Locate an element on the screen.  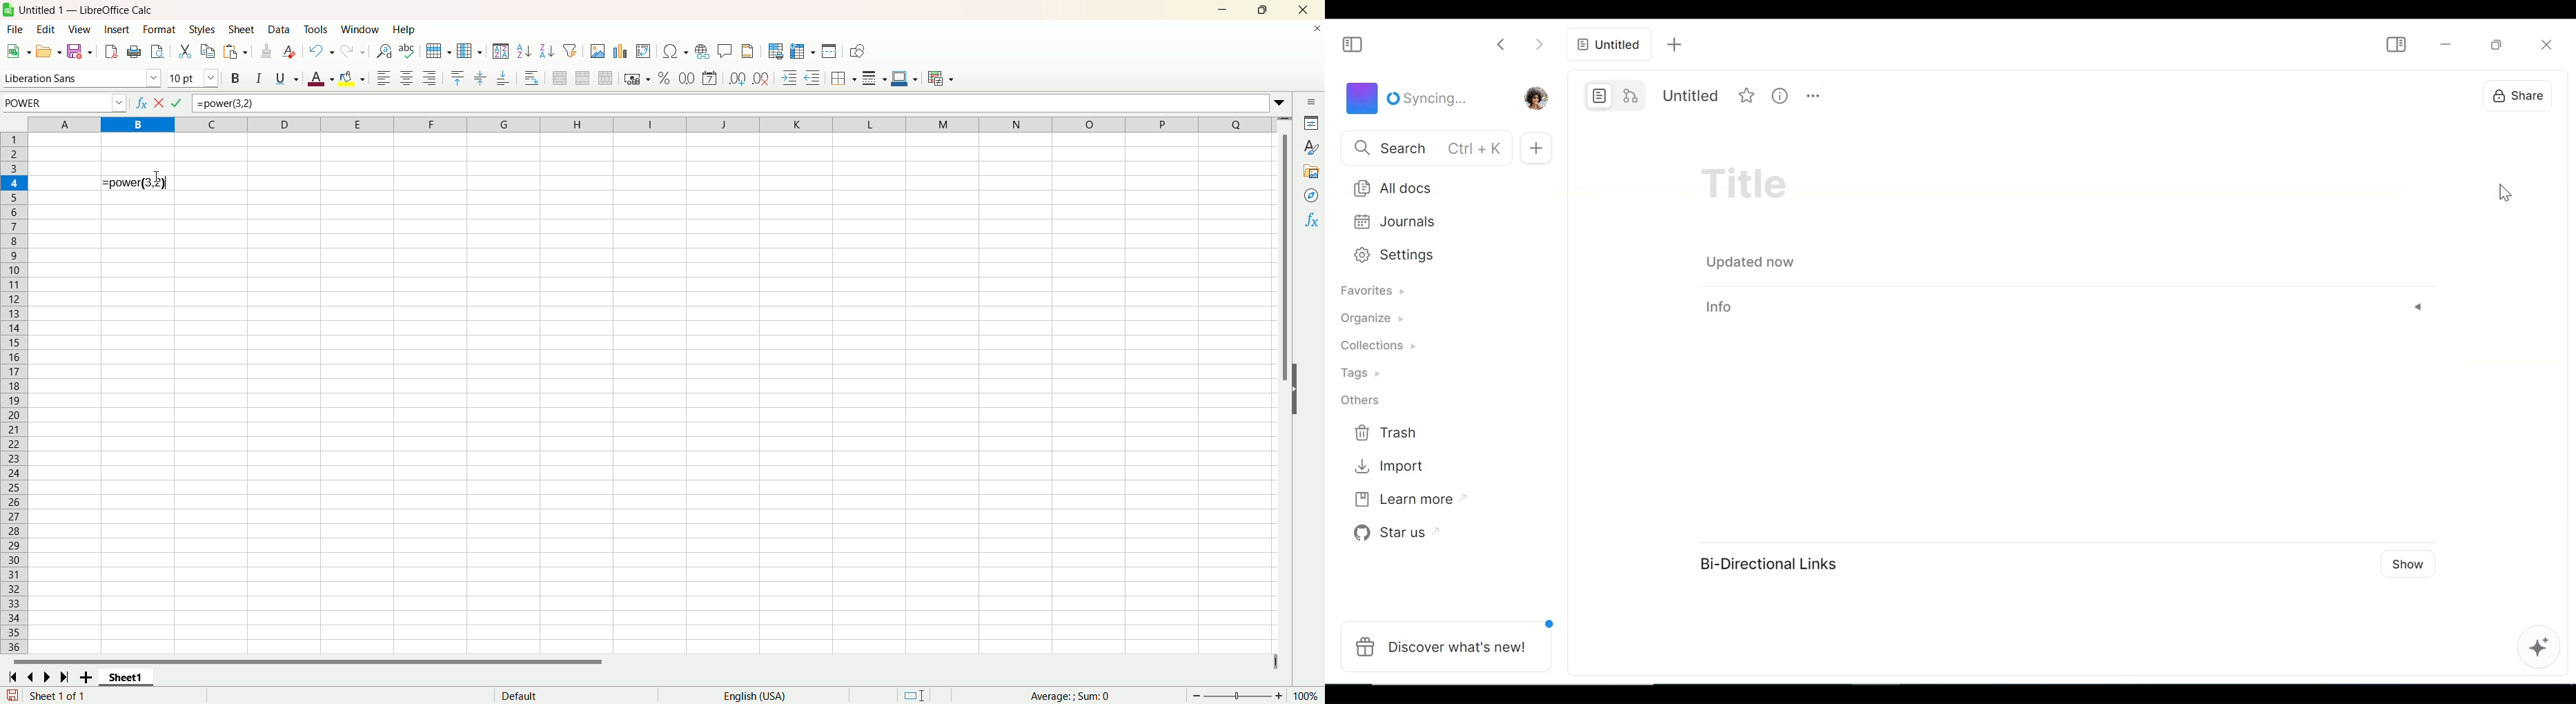
align right is located at coordinates (431, 79).